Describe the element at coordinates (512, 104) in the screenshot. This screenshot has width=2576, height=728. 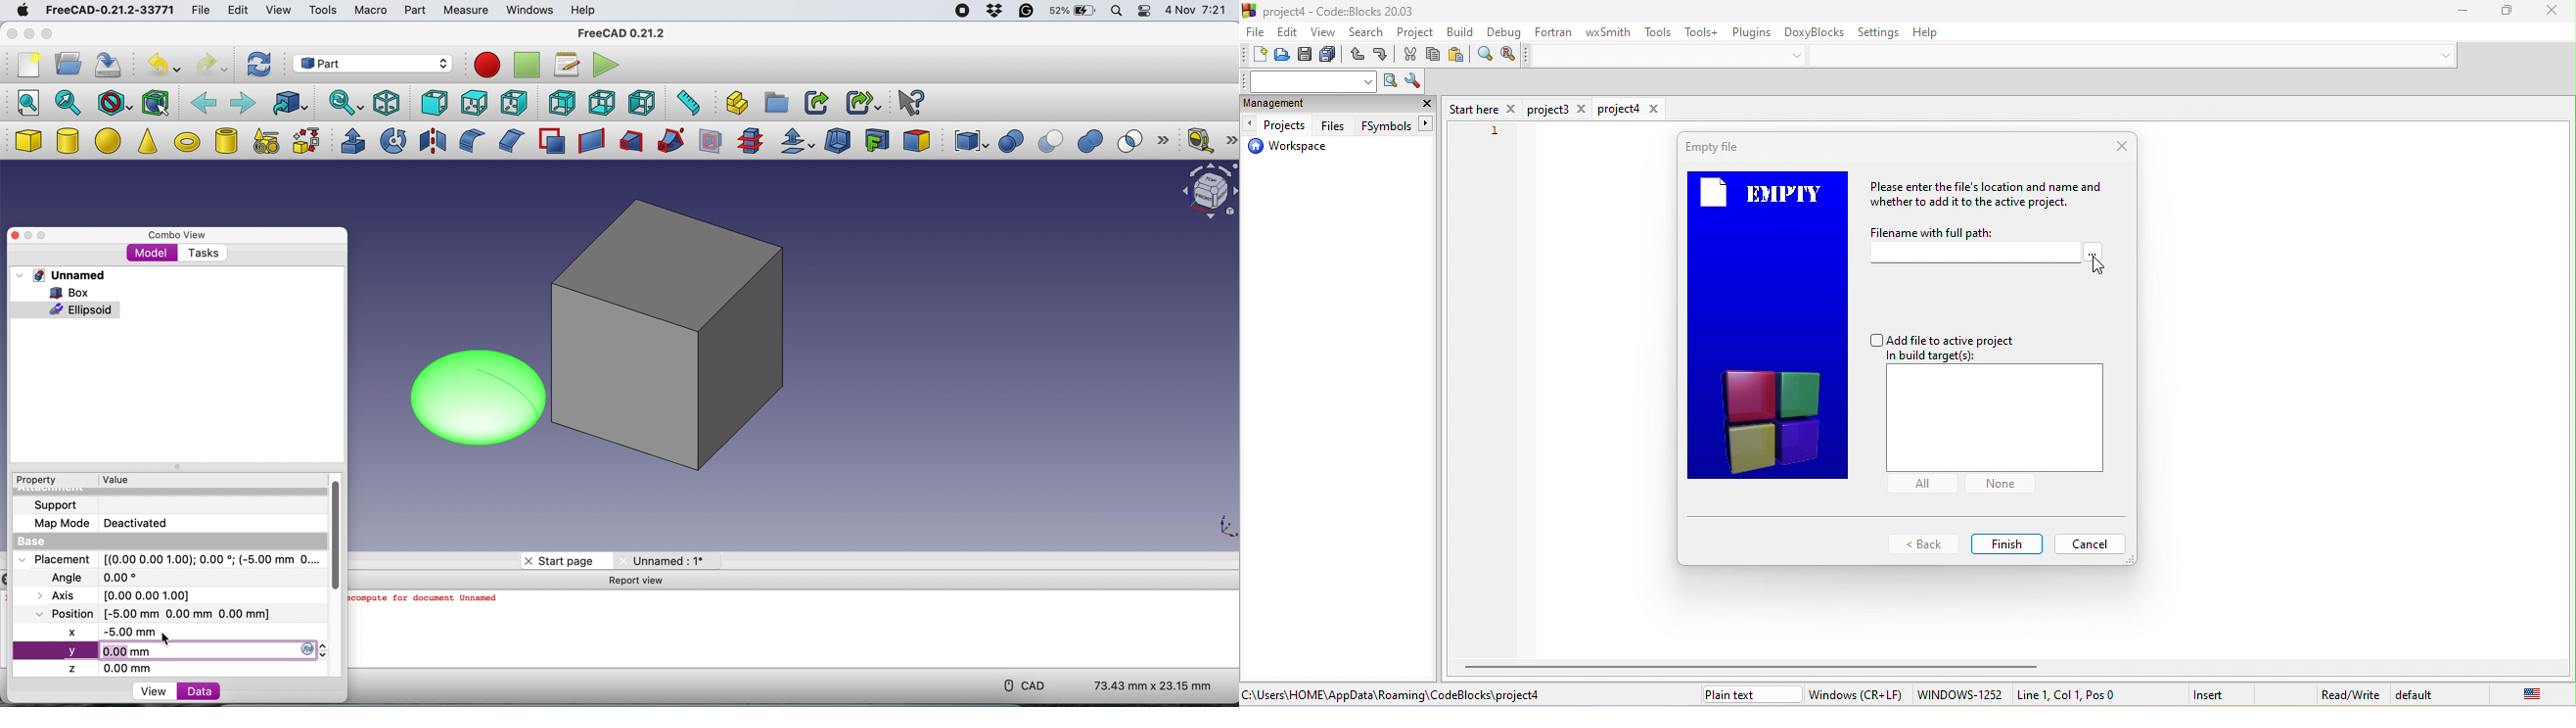
I see `right` at that location.